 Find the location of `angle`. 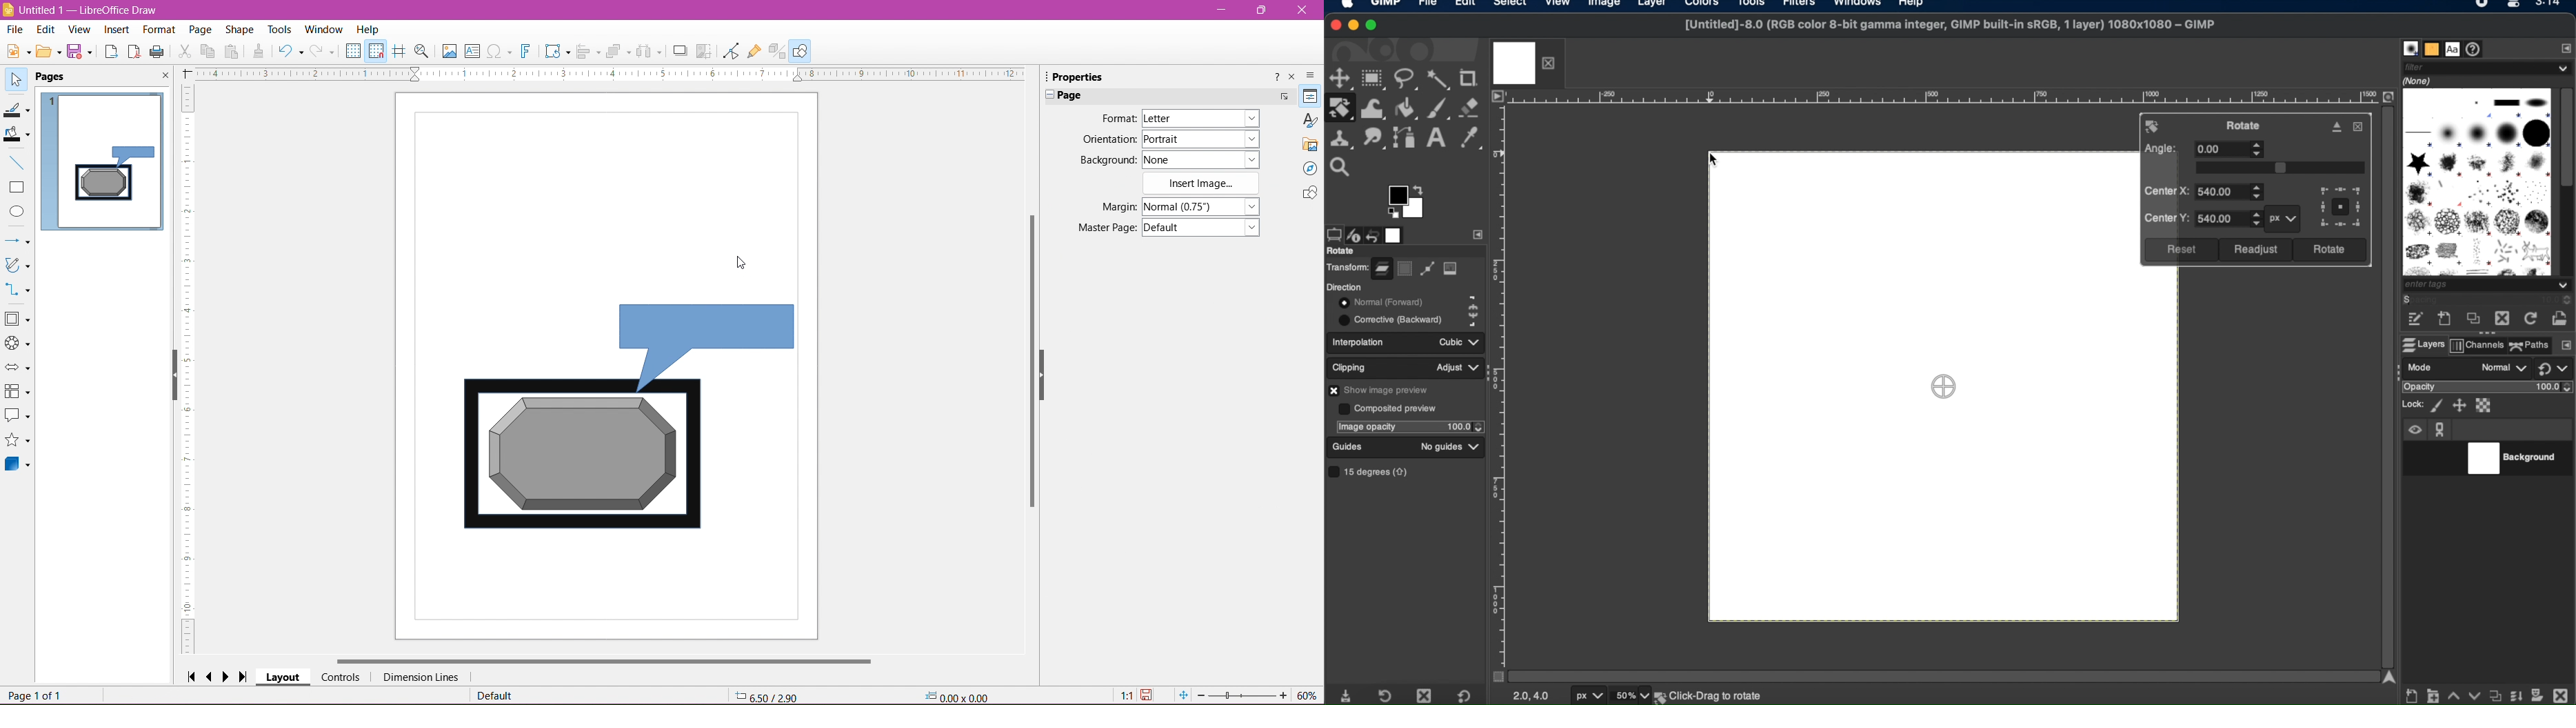

angle is located at coordinates (2204, 150).